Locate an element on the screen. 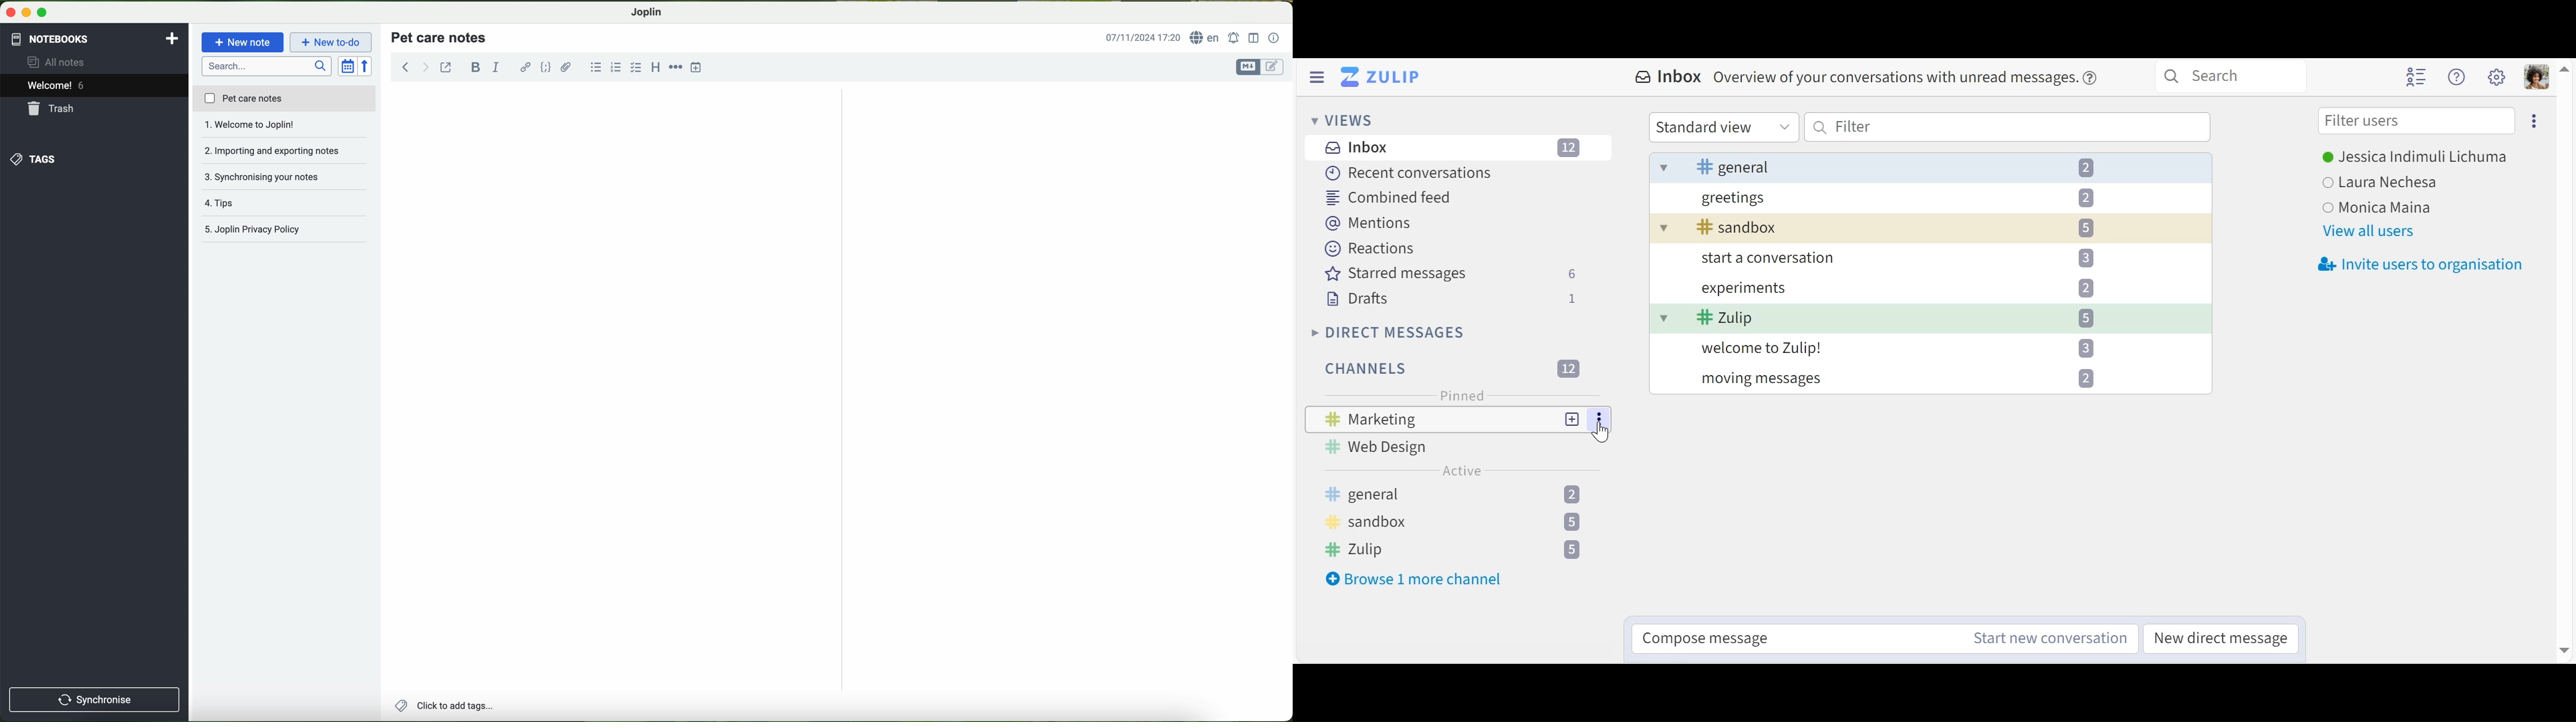 The width and height of the screenshot is (2576, 728). cursor on new to-do button  is located at coordinates (332, 43).